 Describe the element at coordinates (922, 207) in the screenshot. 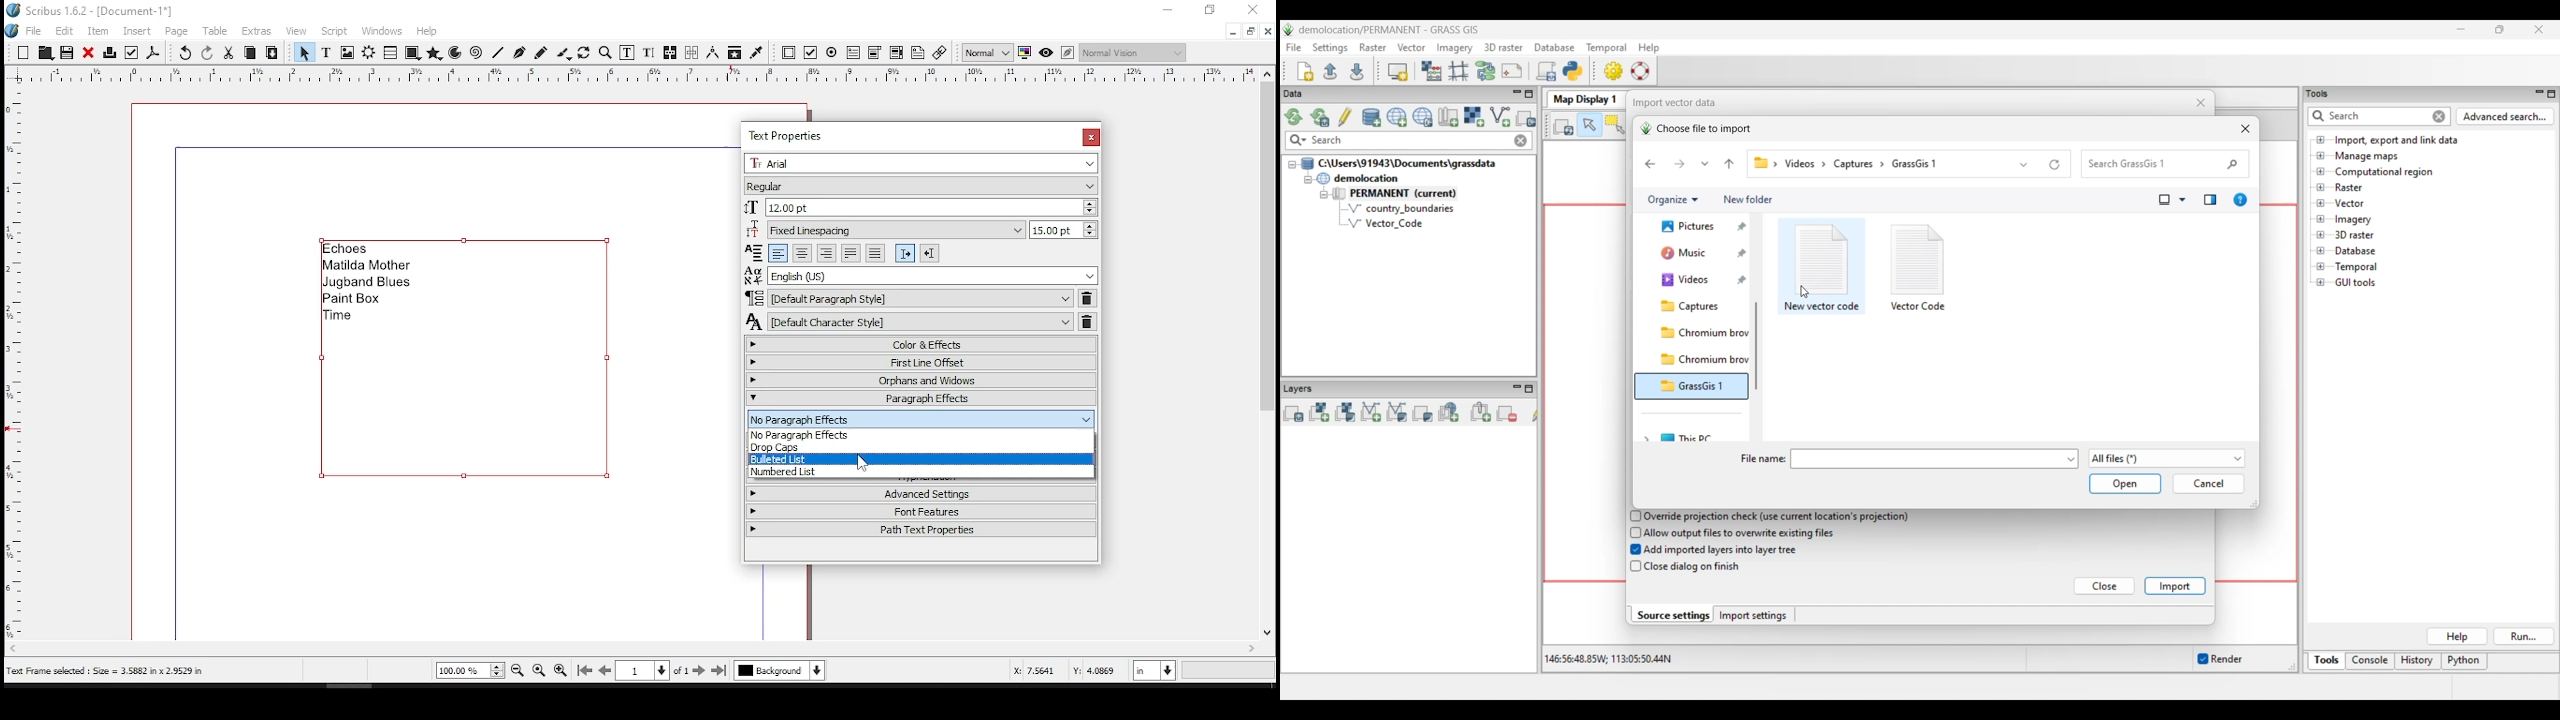

I see `font size` at that location.